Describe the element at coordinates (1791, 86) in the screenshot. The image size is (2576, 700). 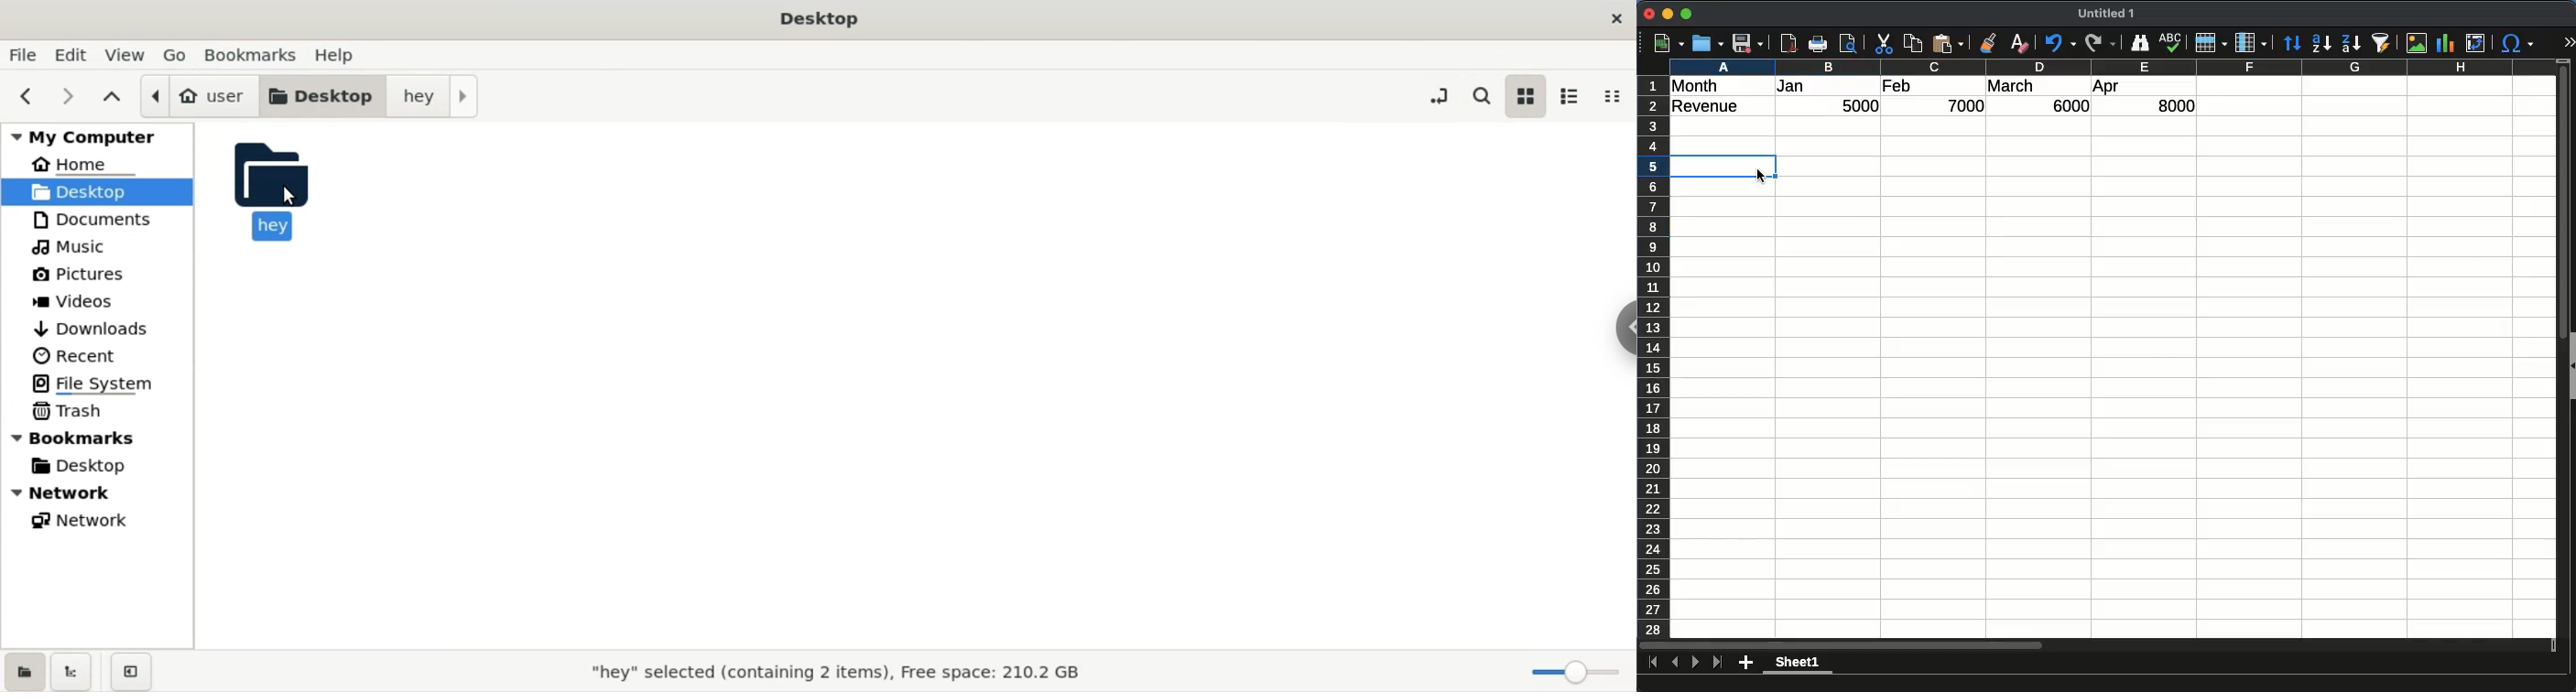
I see `jan` at that location.